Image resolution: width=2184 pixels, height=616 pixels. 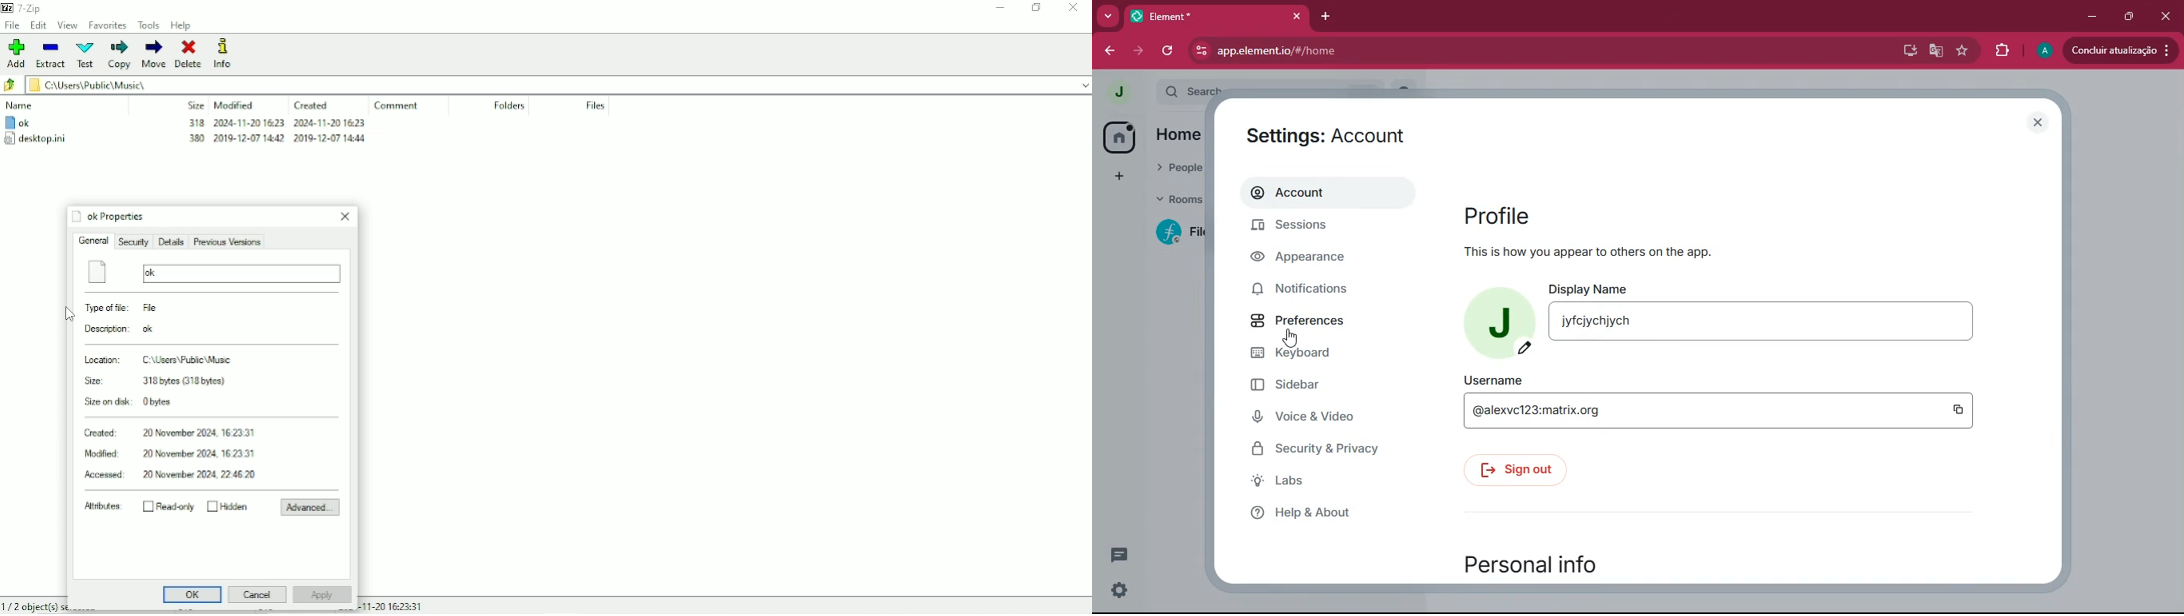 I want to click on display name jyfcjychjych, so click(x=1770, y=313).